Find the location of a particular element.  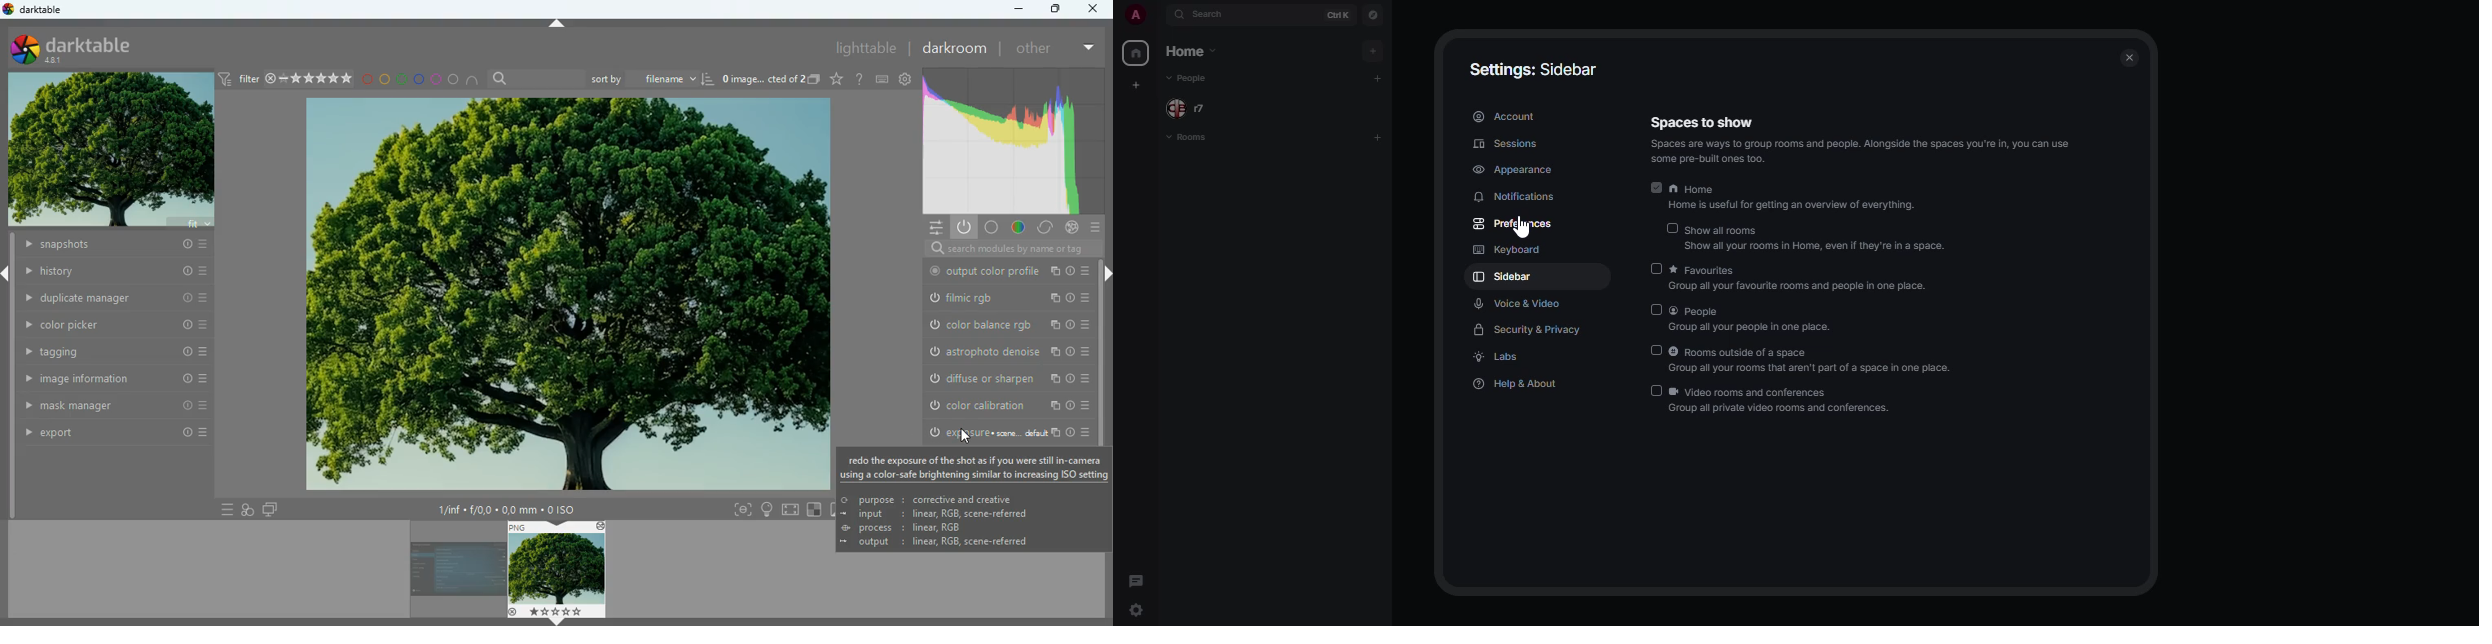

sidebar is located at coordinates (1502, 277).